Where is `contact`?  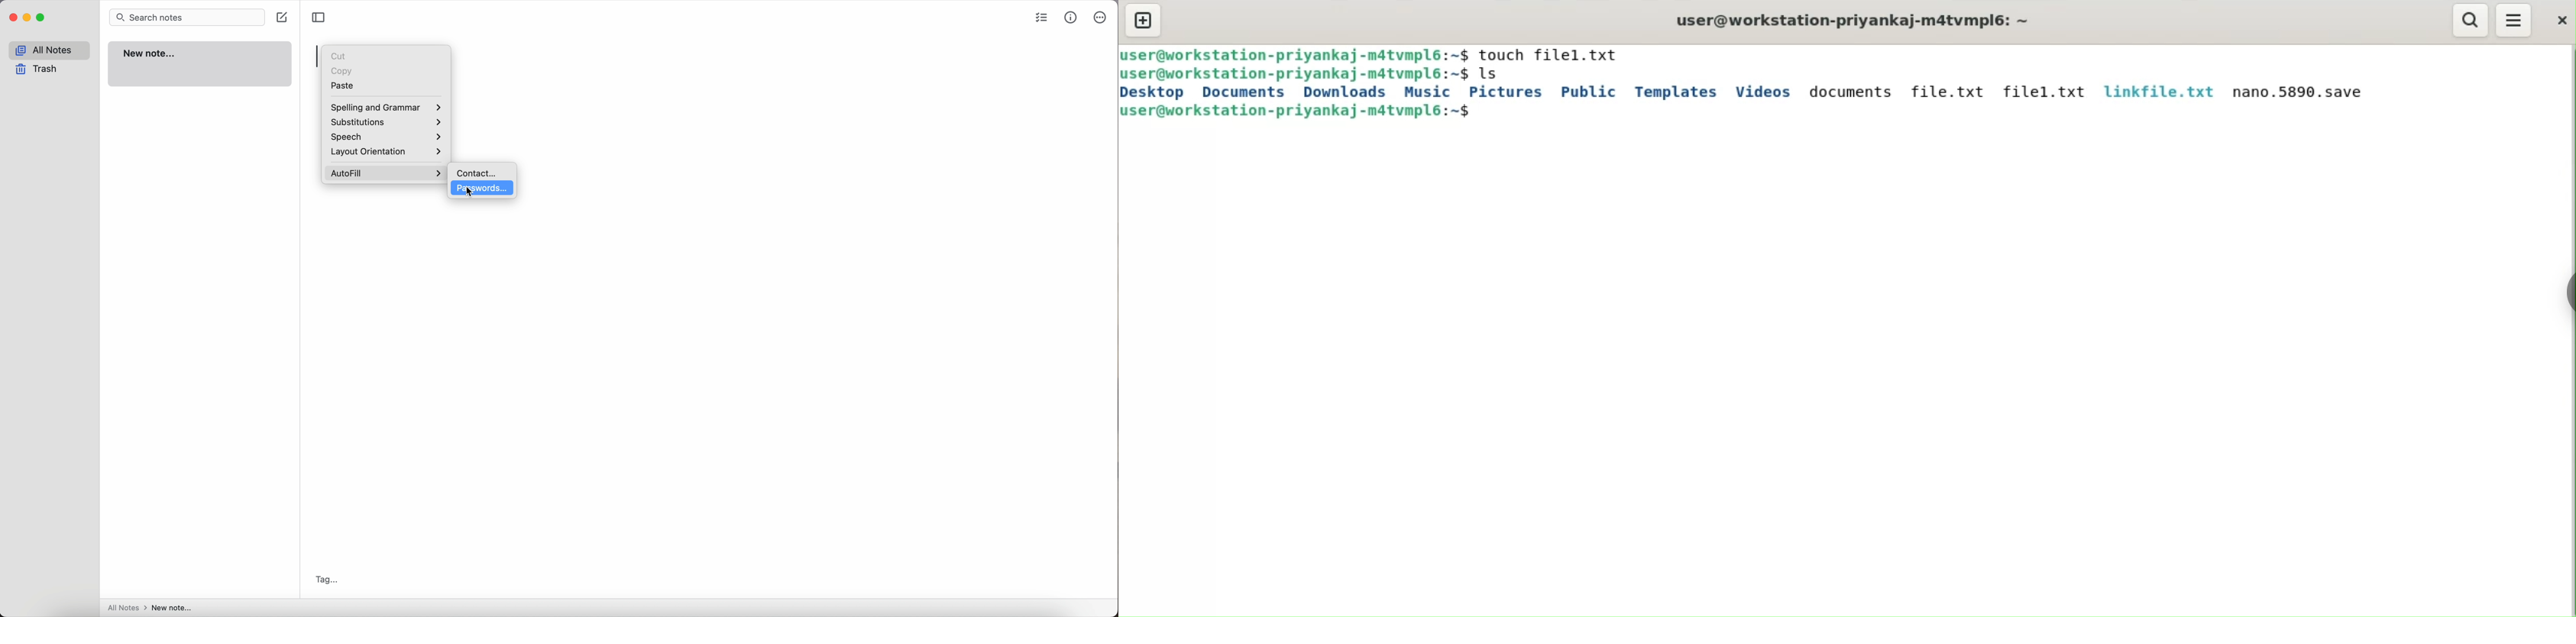 contact is located at coordinates (480, 173).